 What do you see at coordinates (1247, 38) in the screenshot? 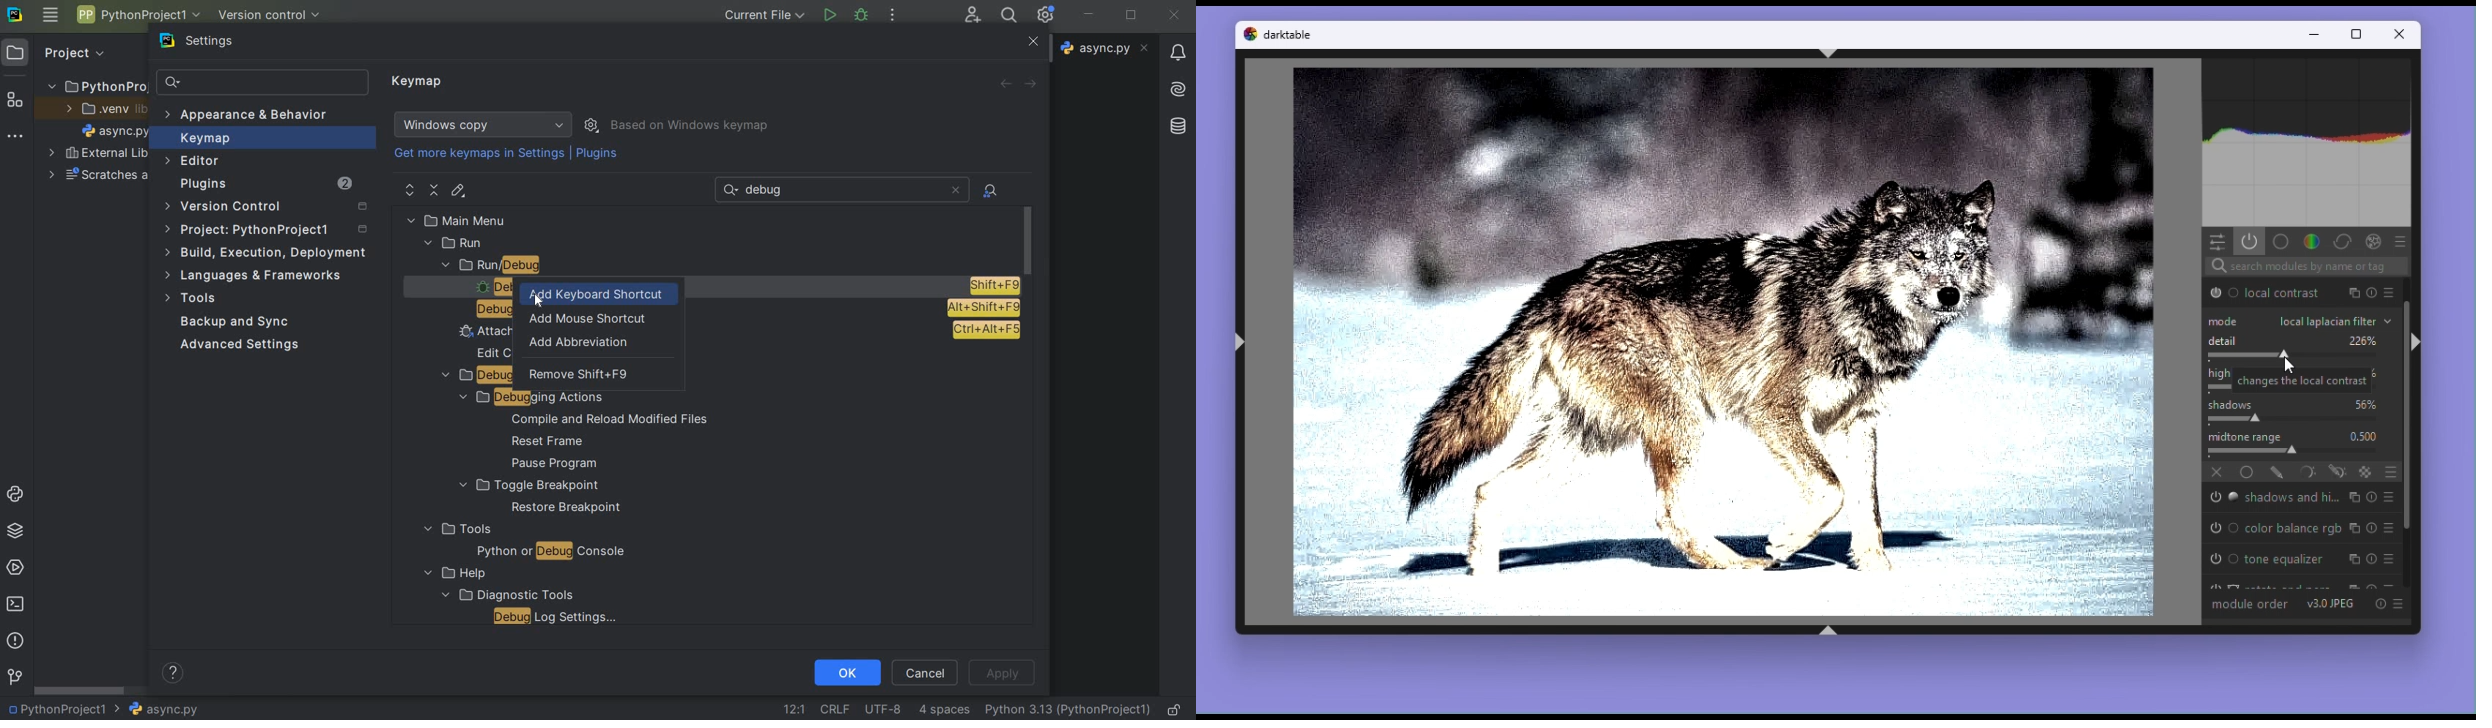
I see `Dark table logo` at bounding box center [1247, 38].